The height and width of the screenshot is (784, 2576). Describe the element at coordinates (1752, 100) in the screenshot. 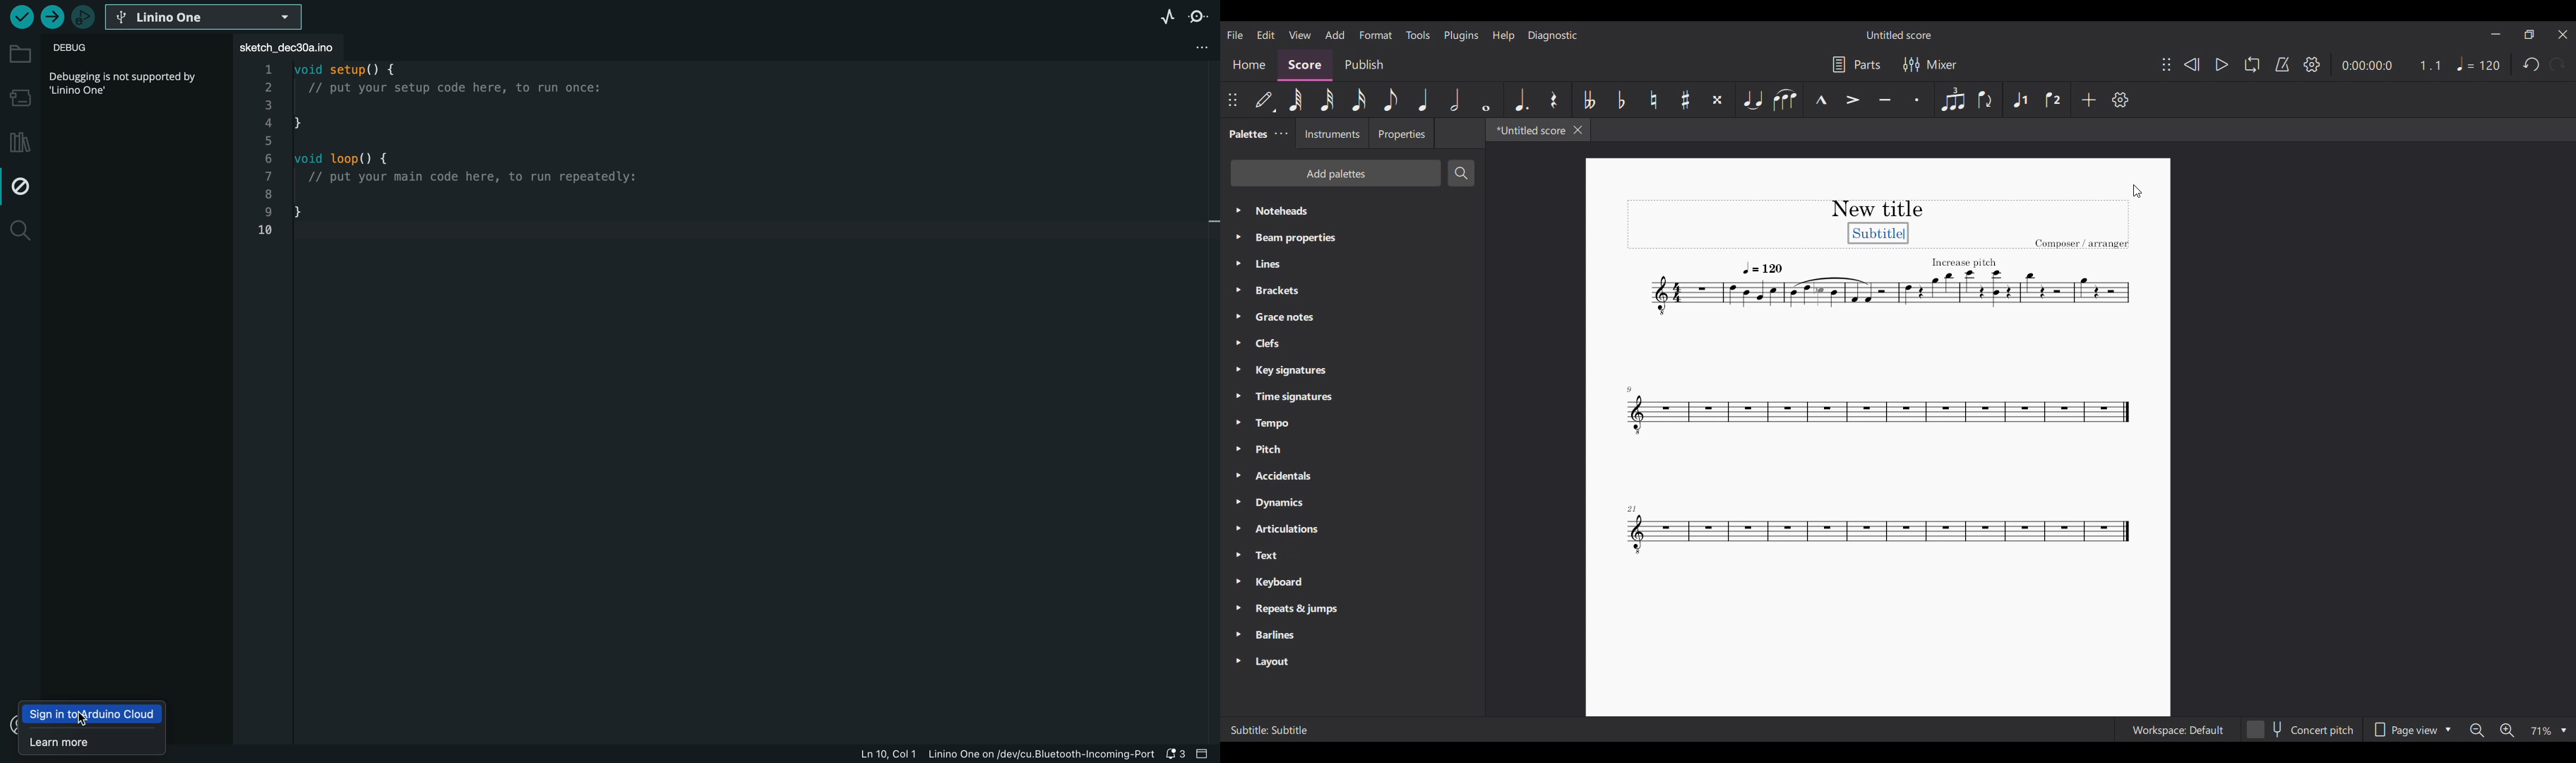

I see `Tie` at that location.